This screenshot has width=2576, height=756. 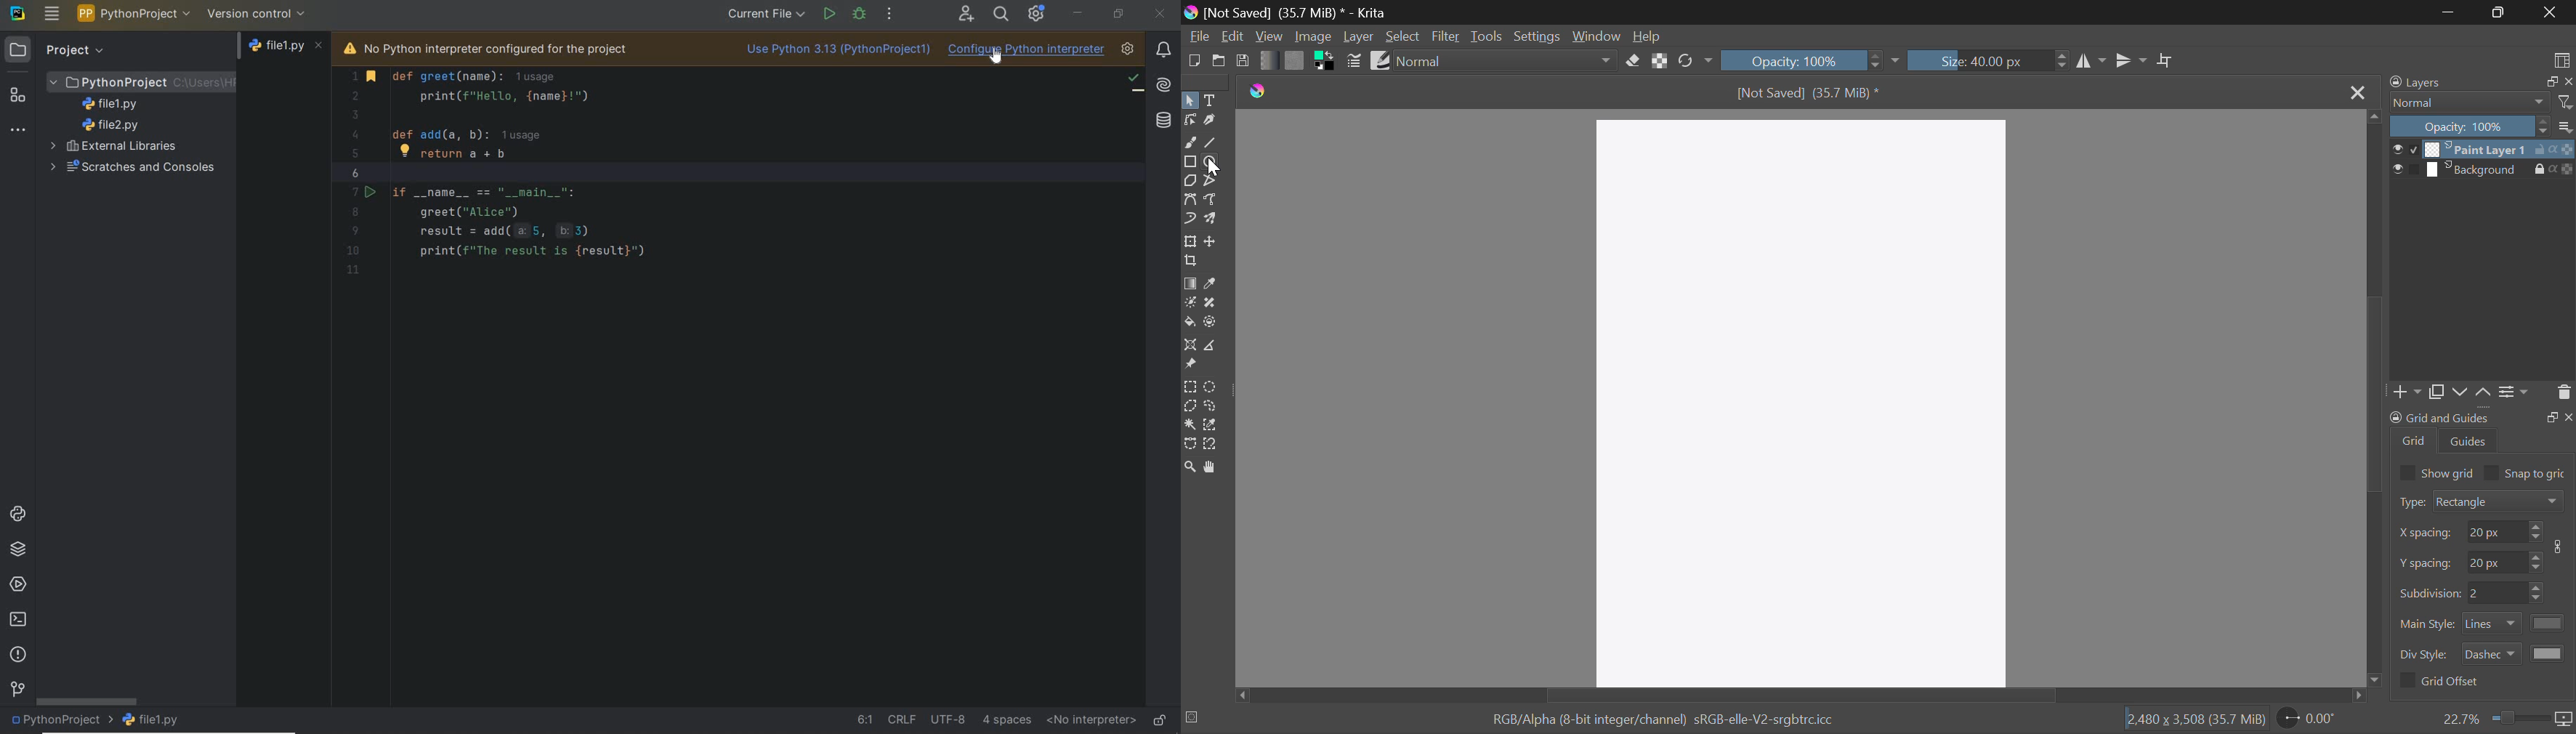 What do you see at coordinates (2192, 720) in the screenshot?
I see `Document Dimensions` at bounding box center [2192, 720].